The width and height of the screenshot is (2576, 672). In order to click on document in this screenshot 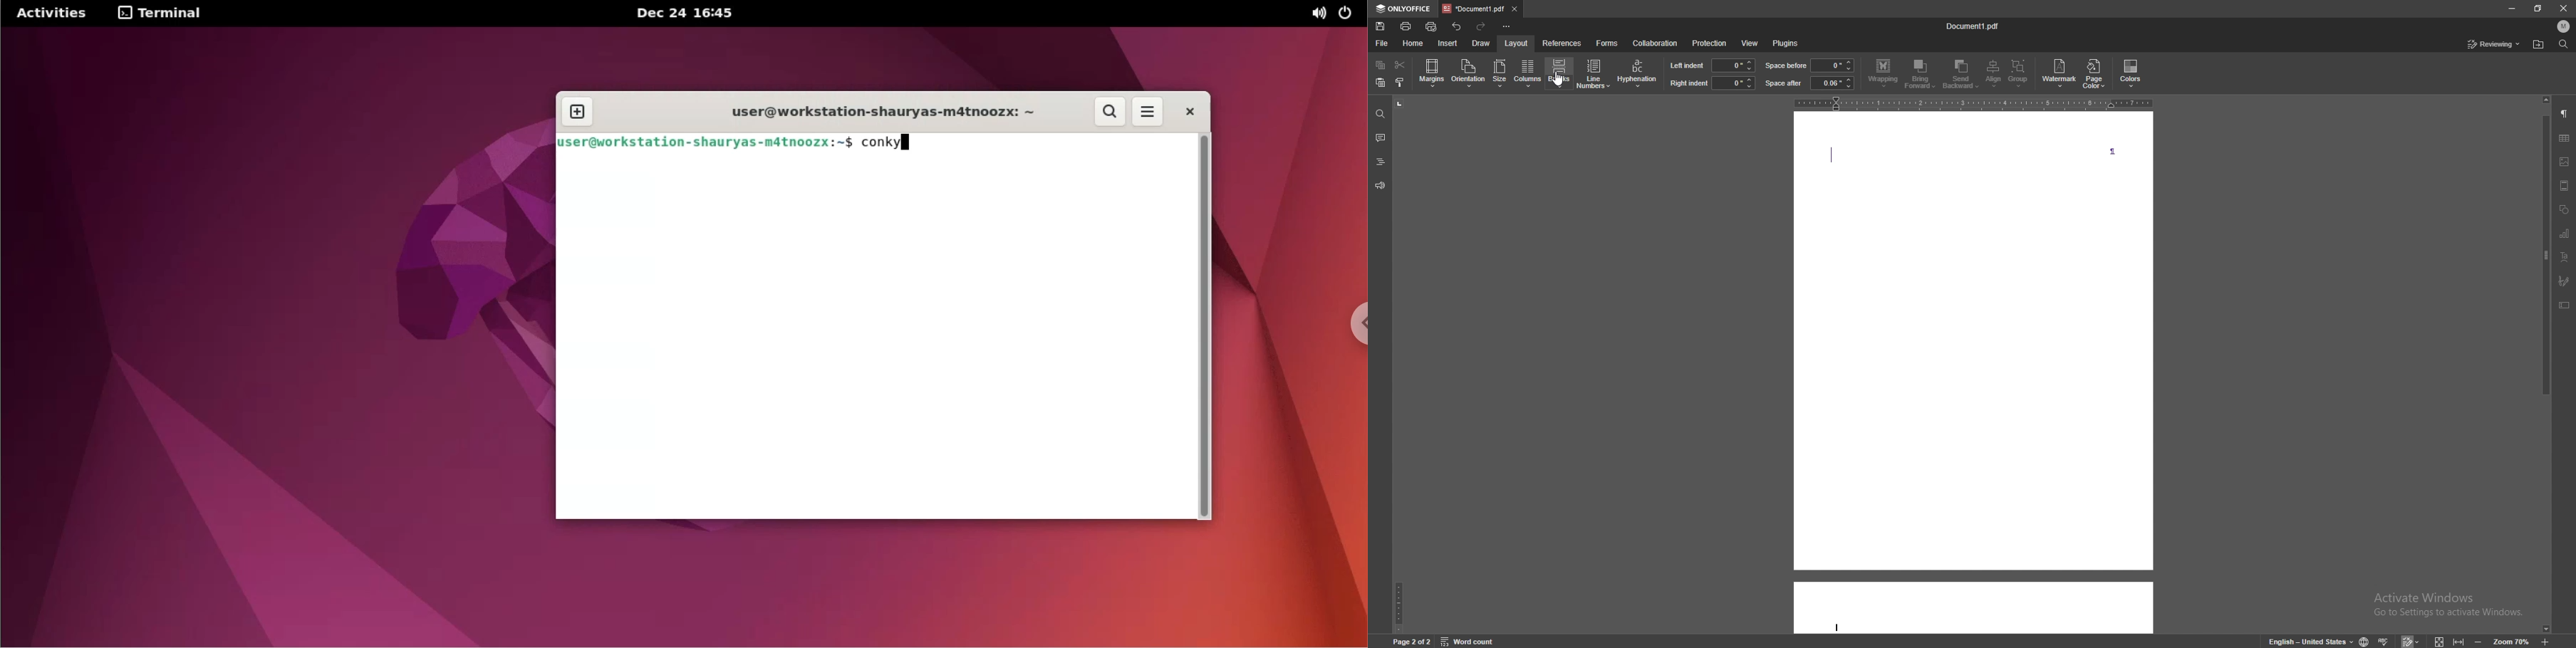, I will do `click(1971, 374)`.